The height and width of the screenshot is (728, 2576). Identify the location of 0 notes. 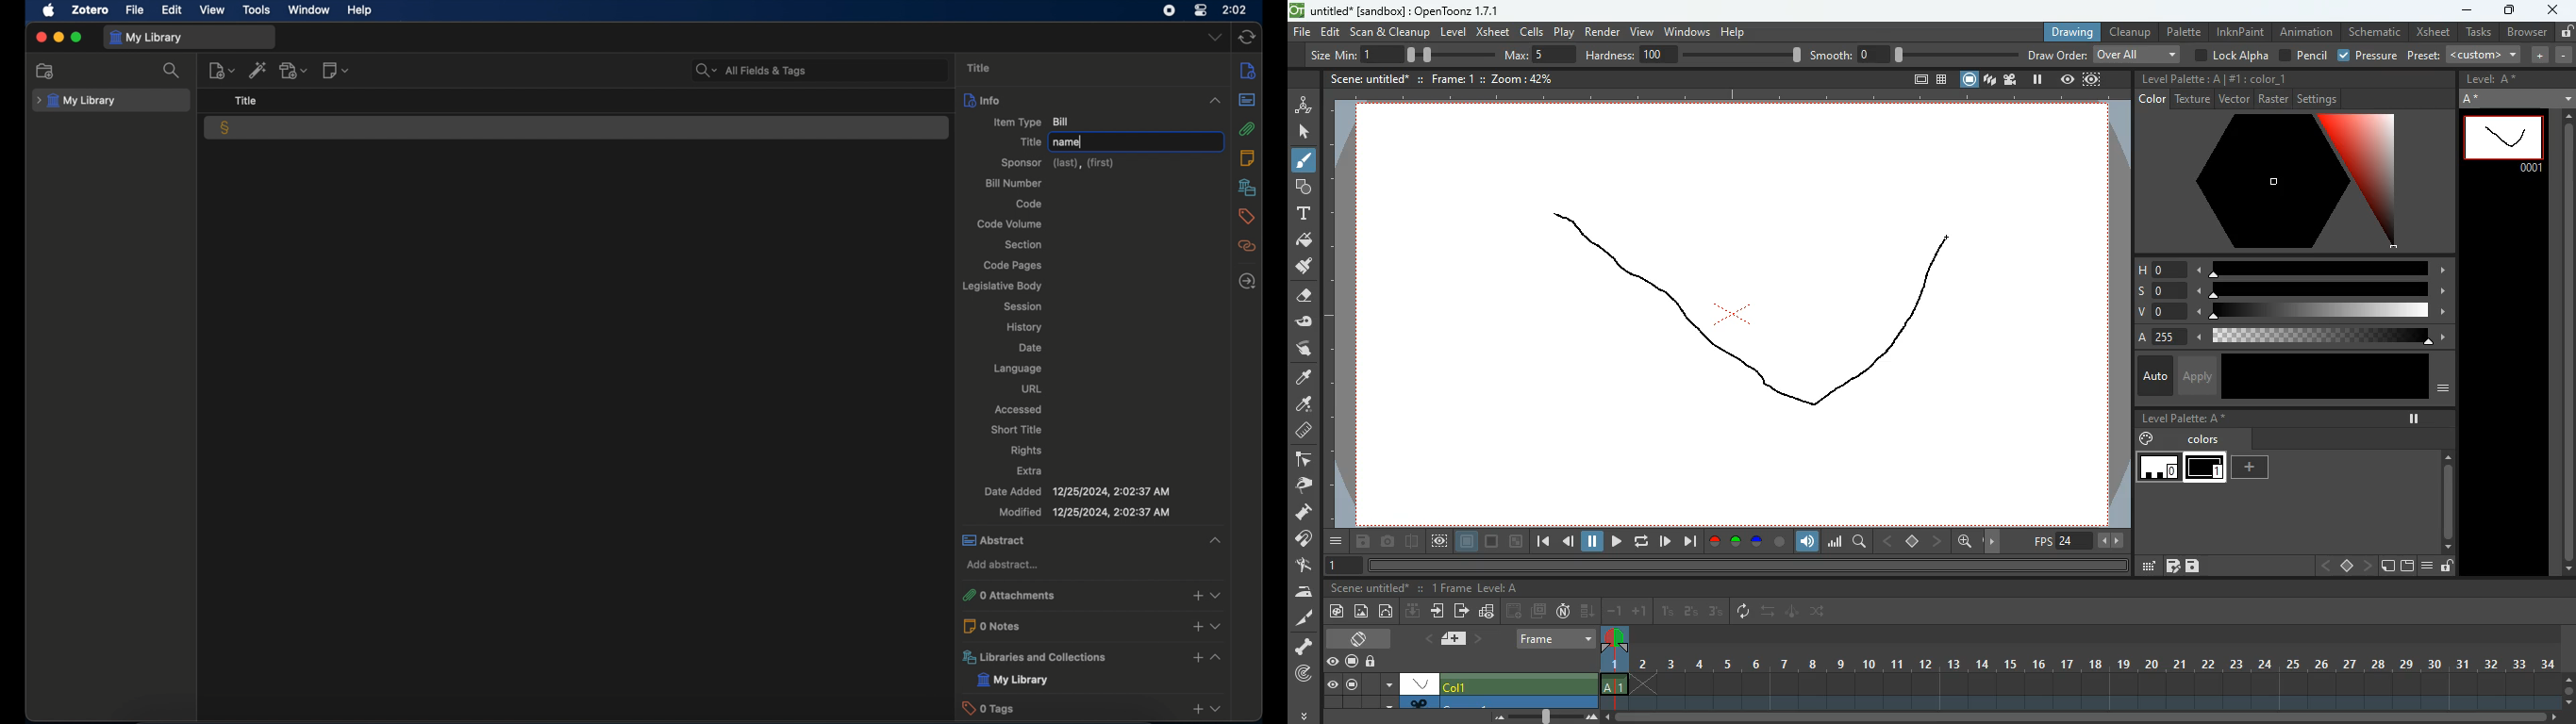
(1093, 625).